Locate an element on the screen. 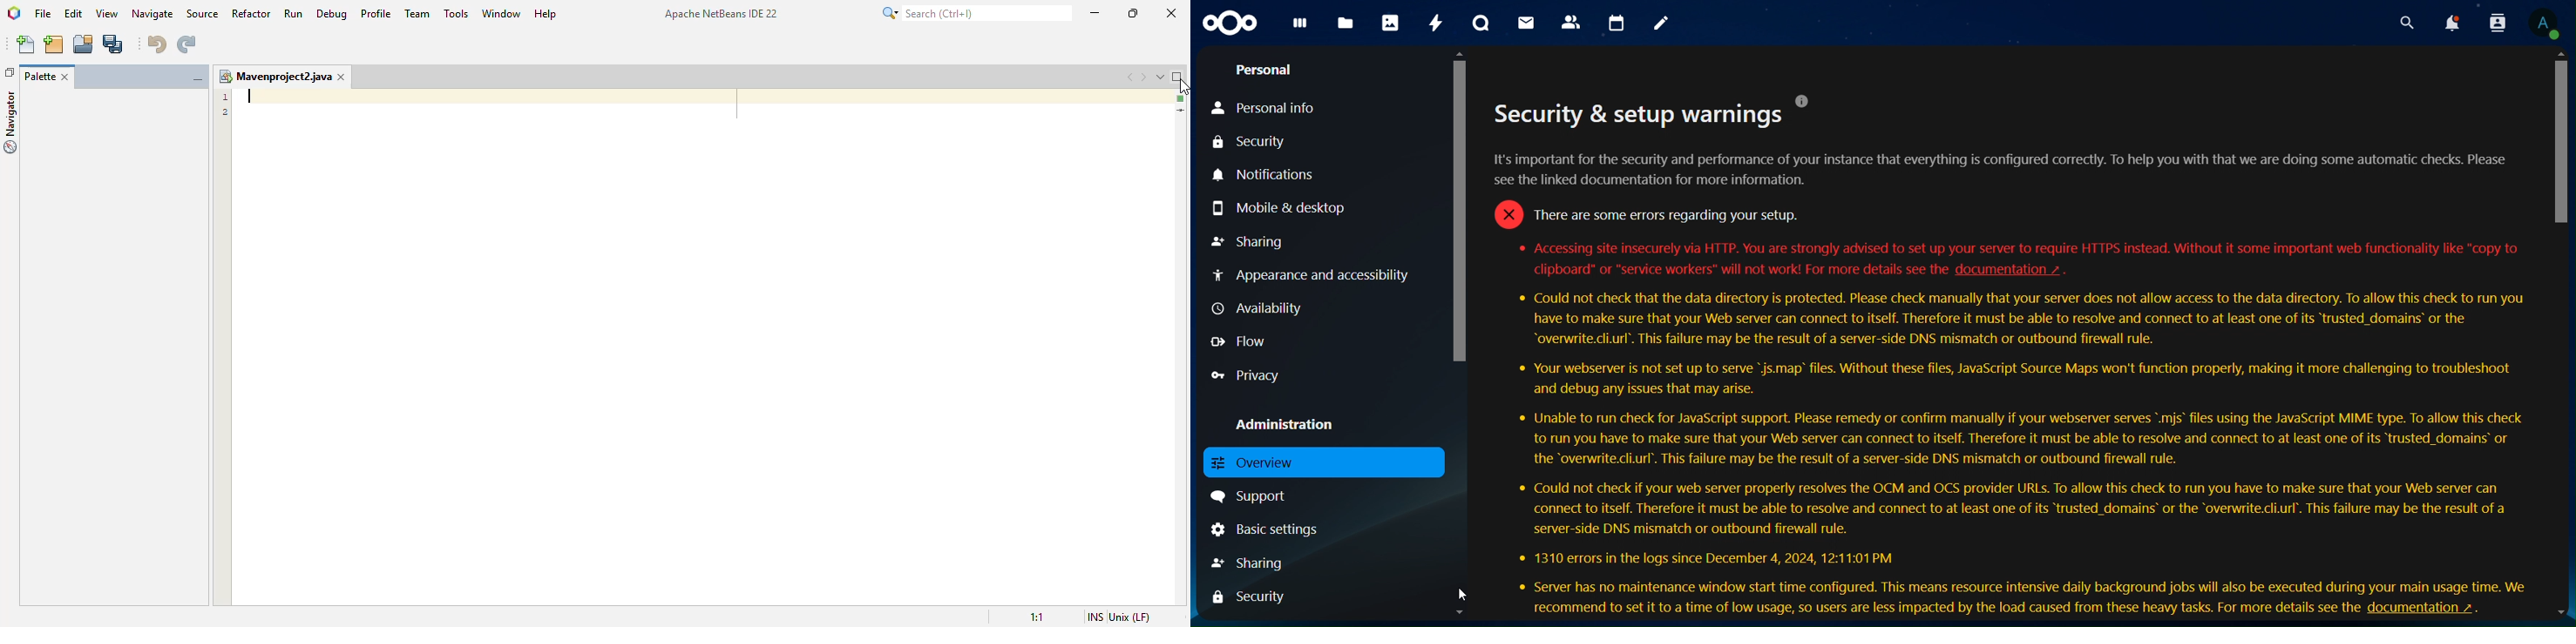 The height and width of the screenshot is (644, 2576). shaing is located at coordinates (1250, 560).